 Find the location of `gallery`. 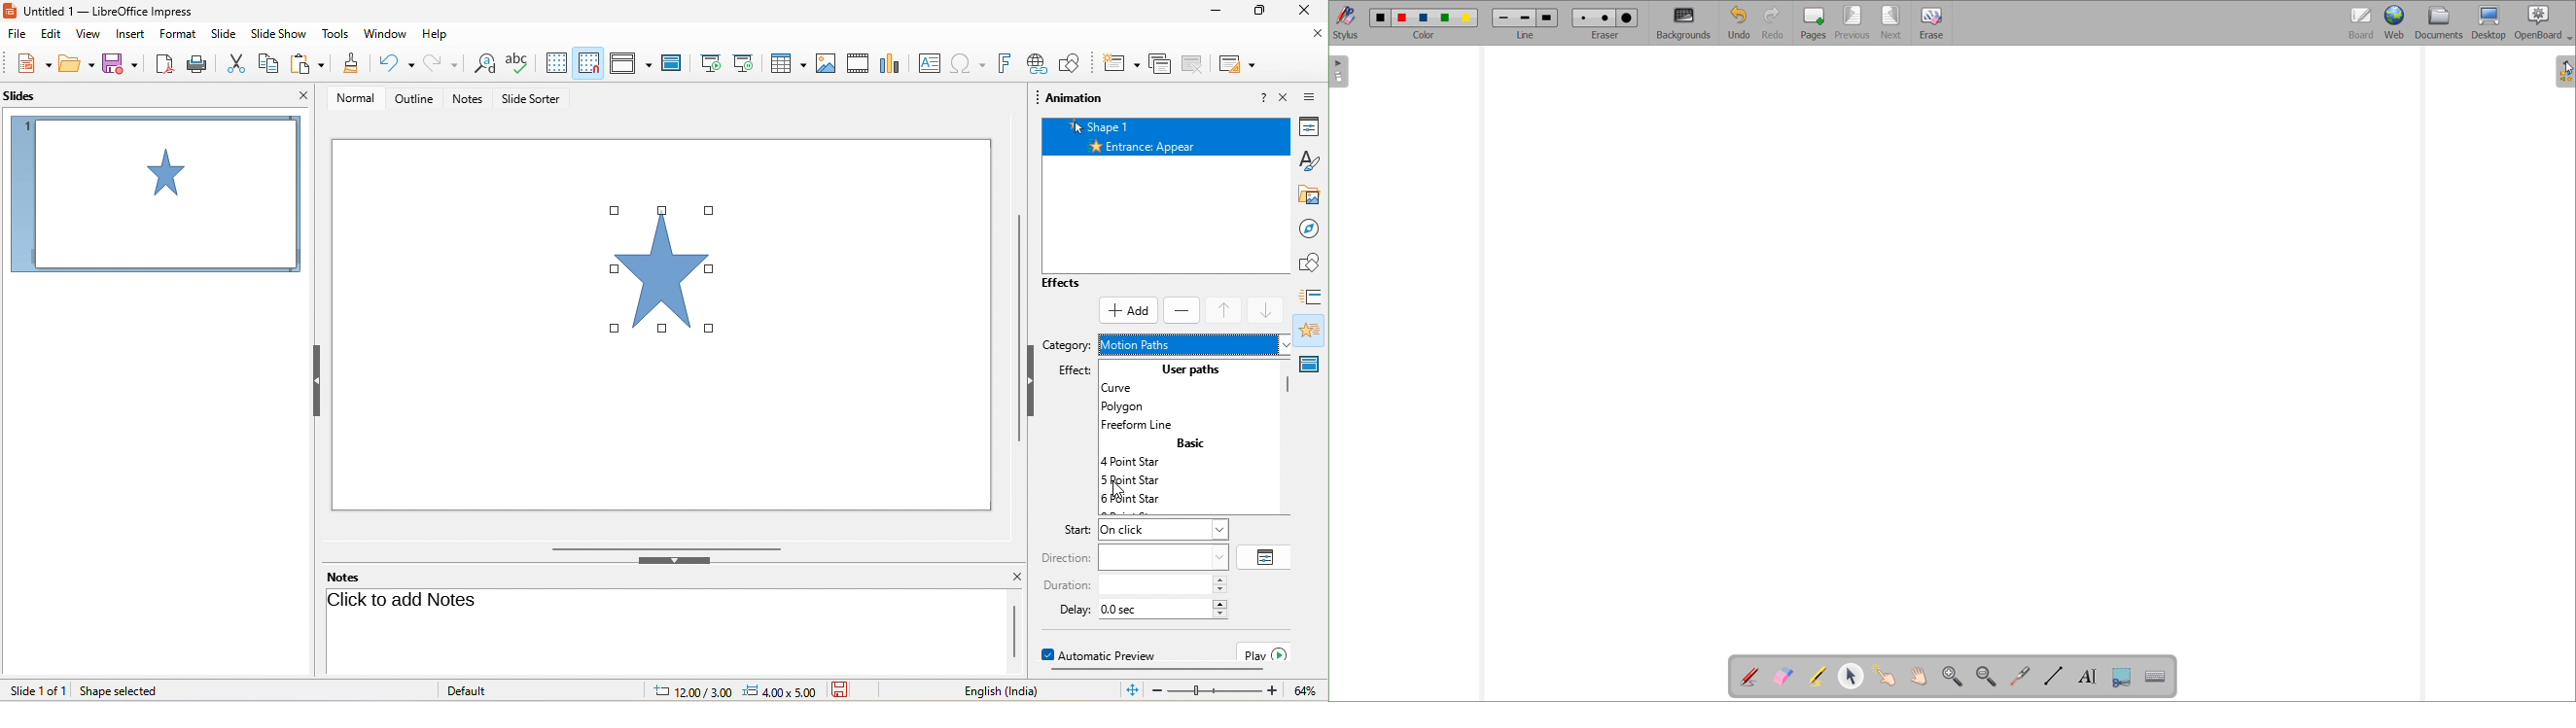

gallery is located at coordinates (1314, 195).